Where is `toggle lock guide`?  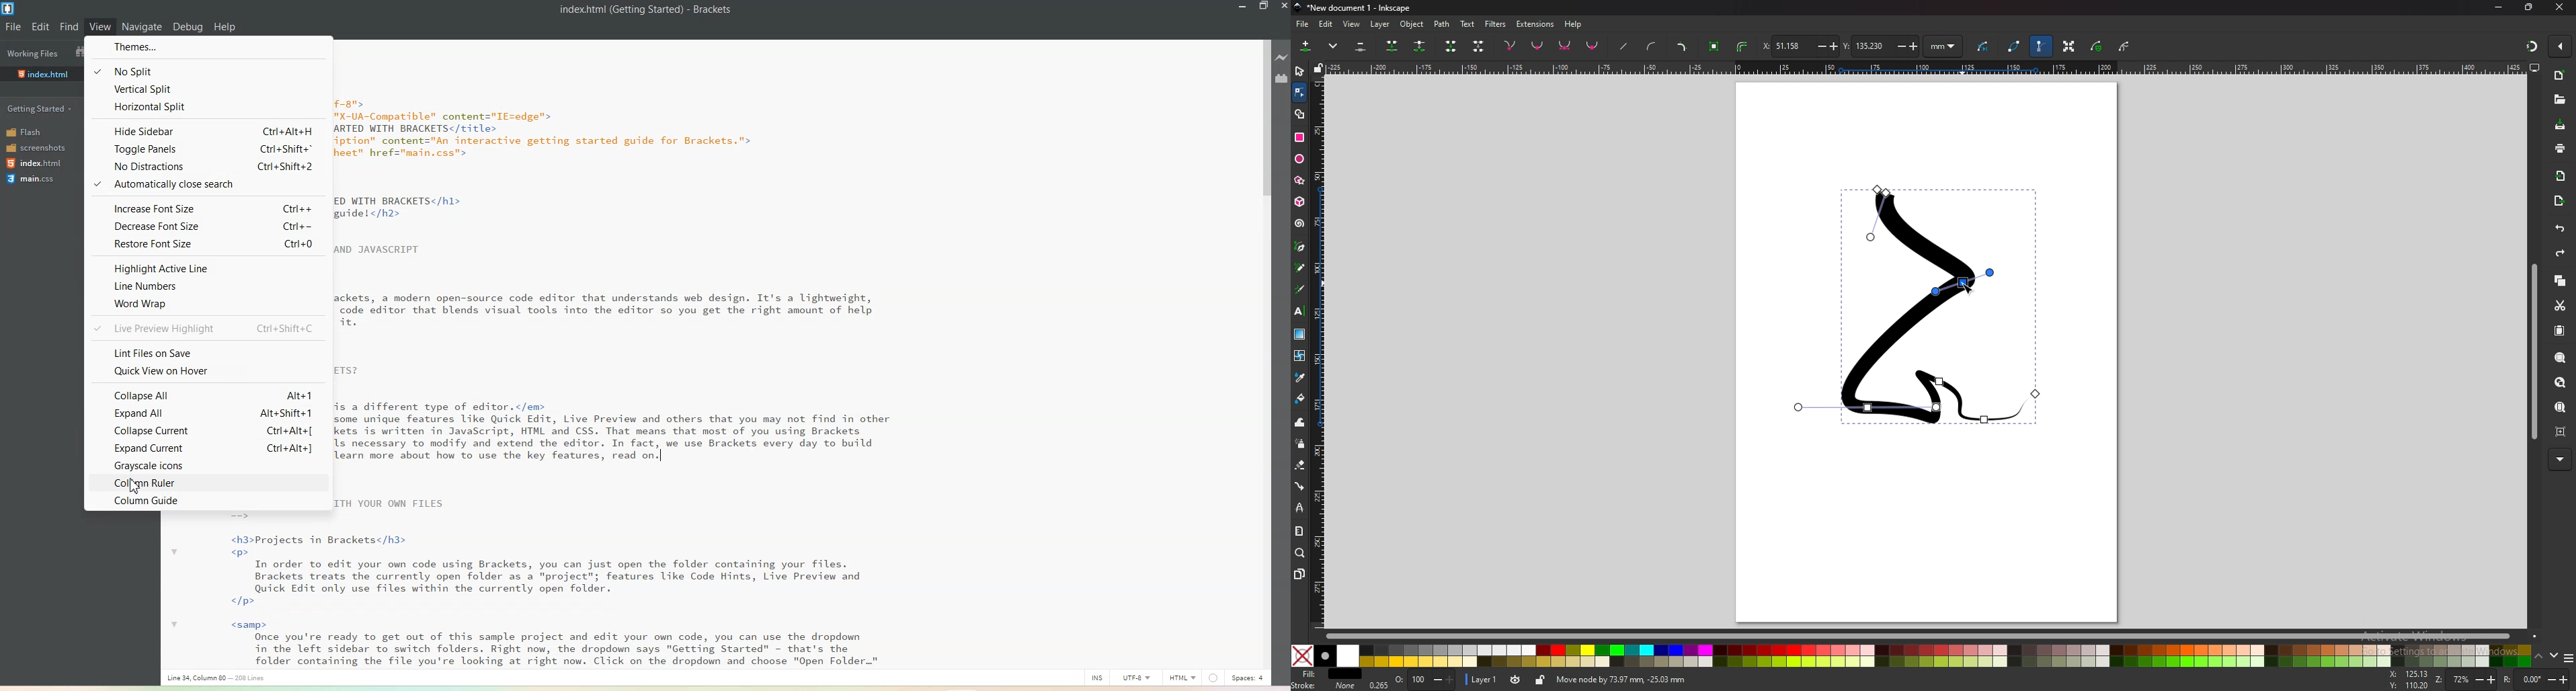
toggle lock guide is located at coordinates (1319, 68).